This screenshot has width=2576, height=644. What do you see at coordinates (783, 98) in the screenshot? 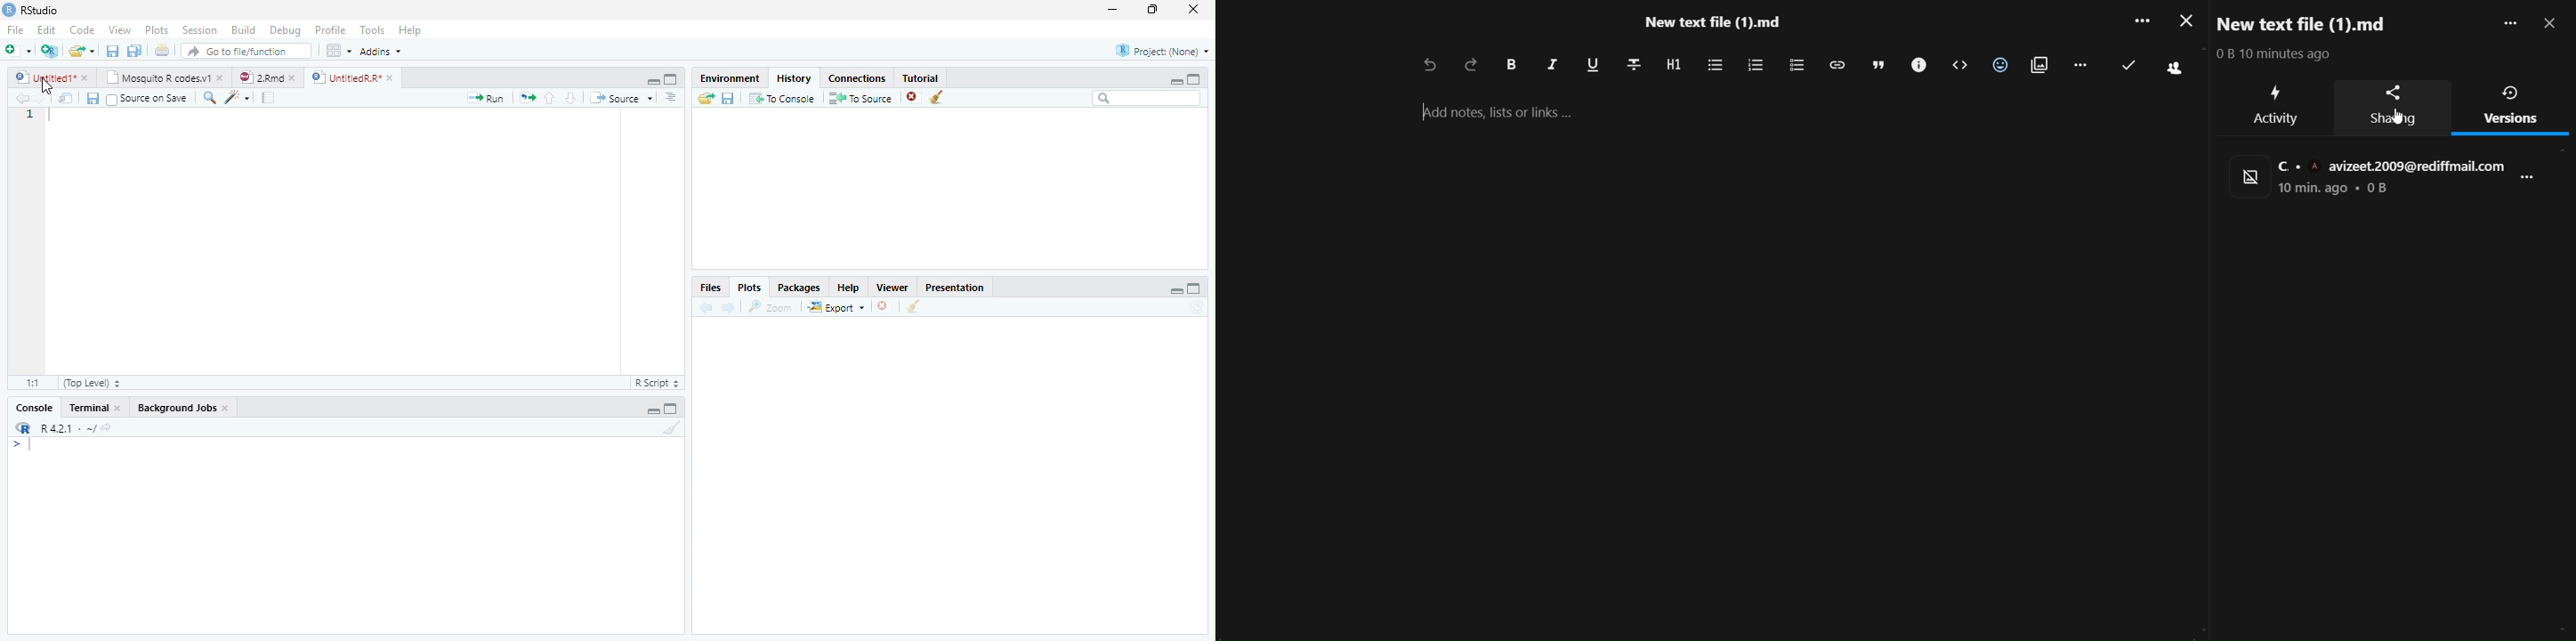
I see `To console` at bounding box center [783, 98].